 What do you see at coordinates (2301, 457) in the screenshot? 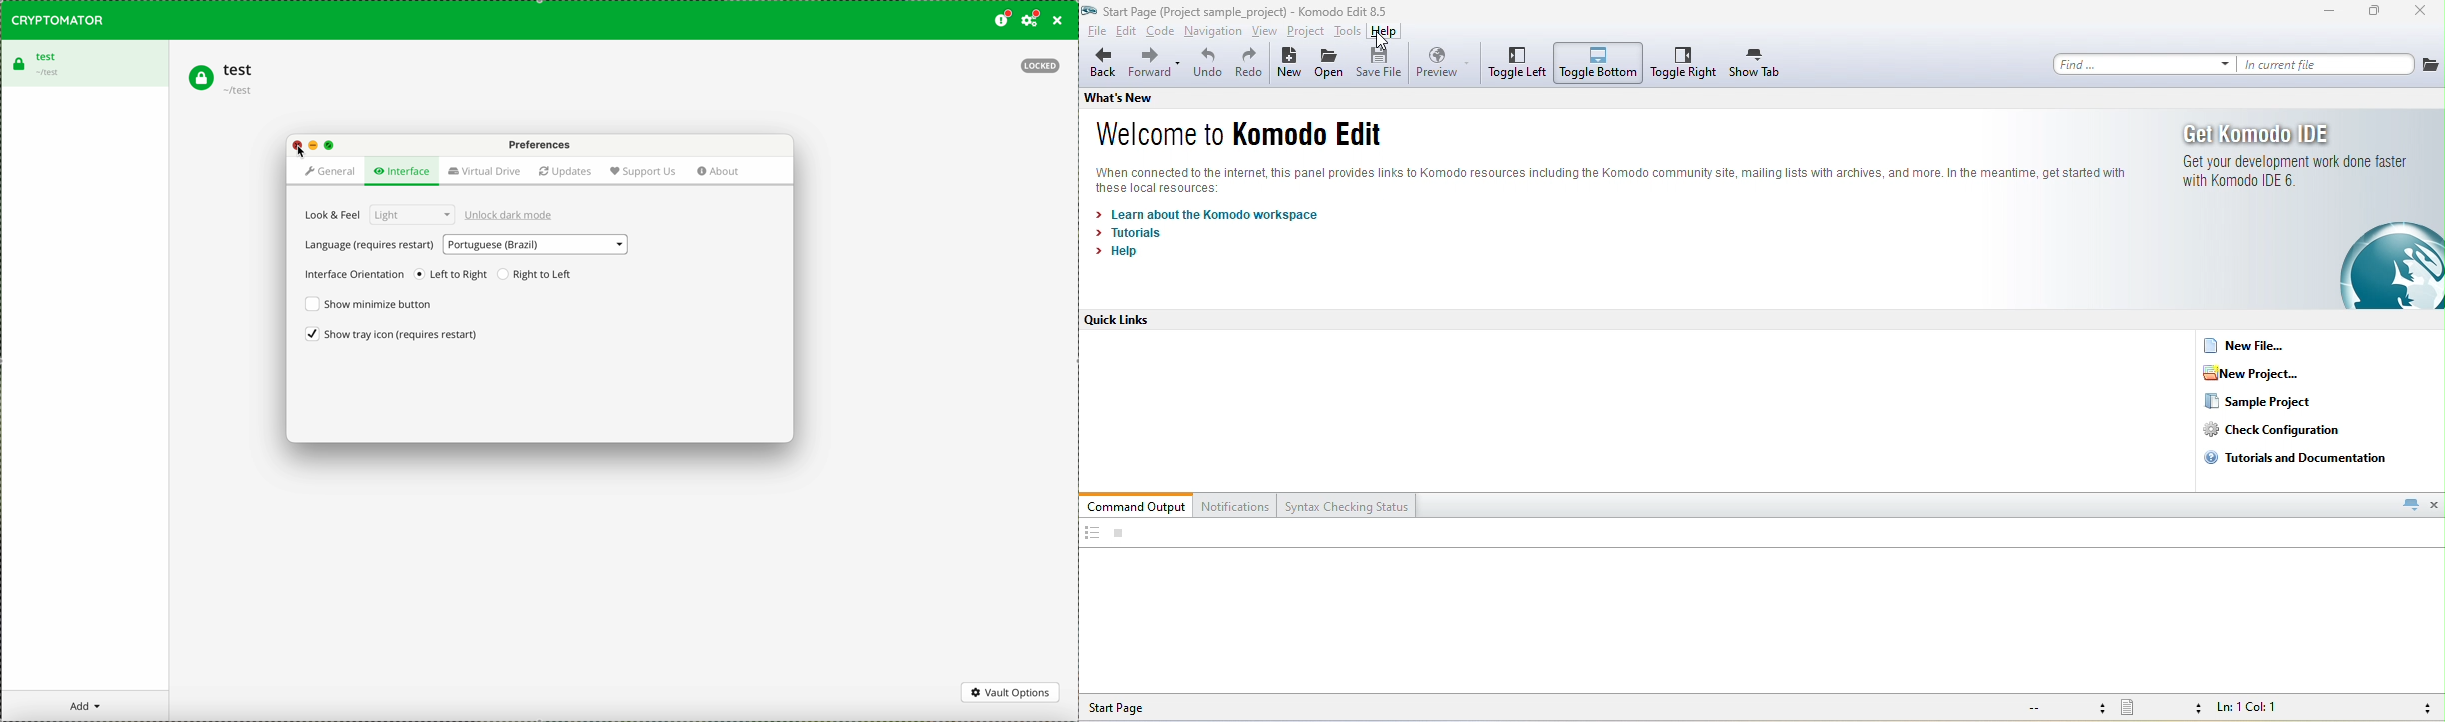
I see `tutorials and documentation` at bounding box center [2301, 457].